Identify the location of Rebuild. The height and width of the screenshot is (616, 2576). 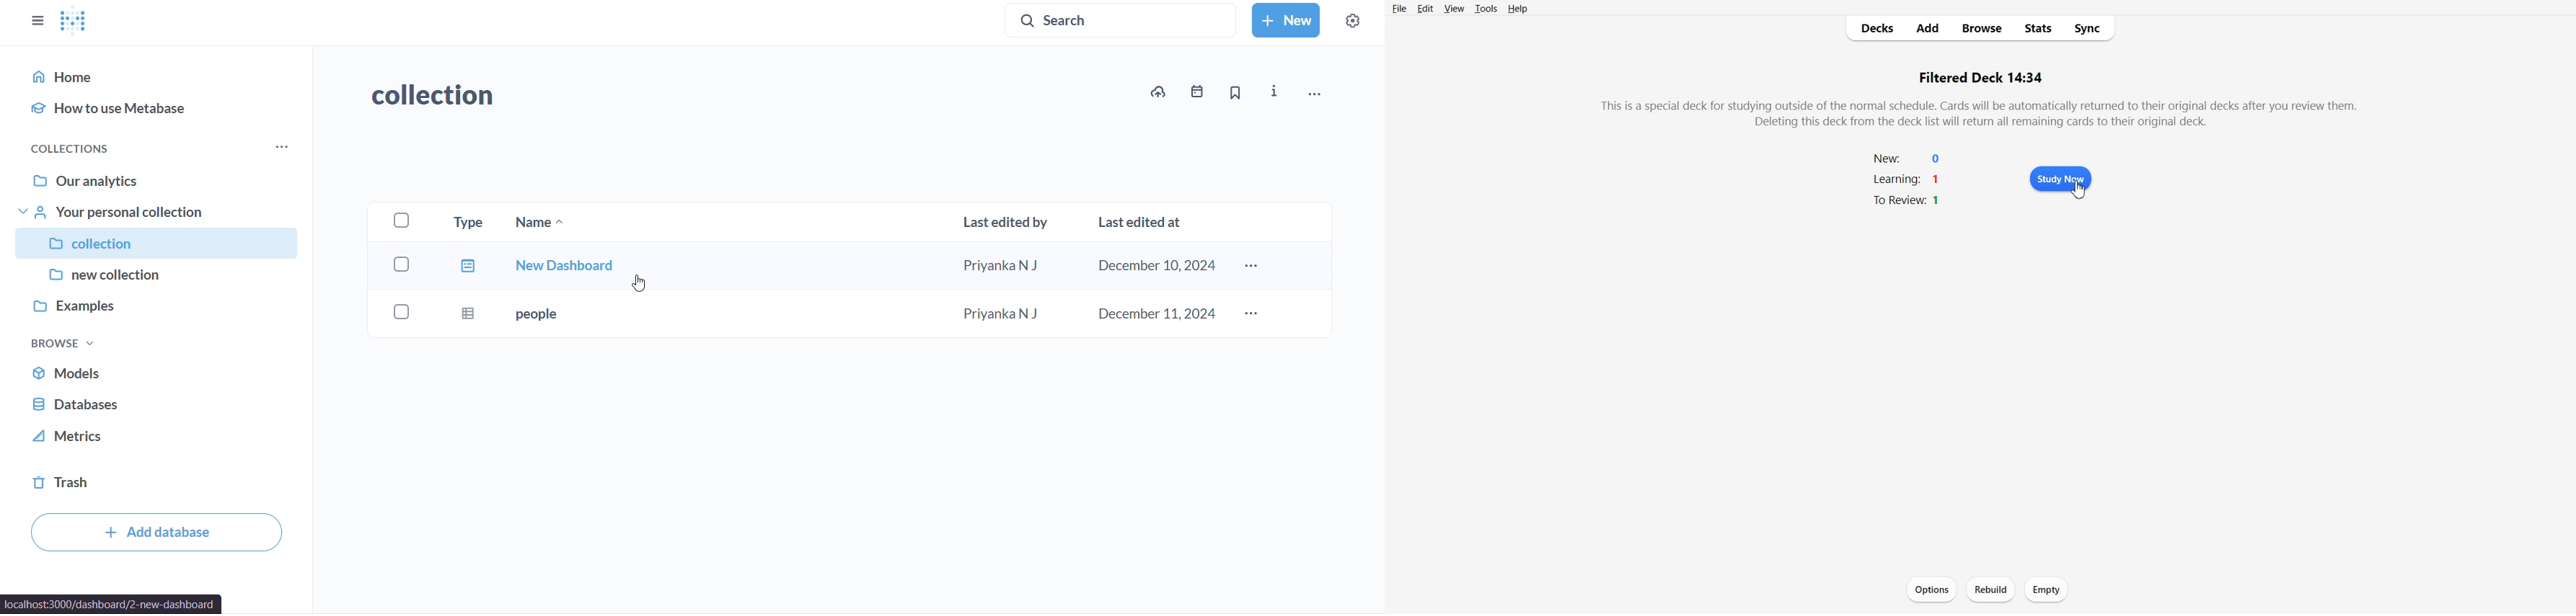
(1990, 589).